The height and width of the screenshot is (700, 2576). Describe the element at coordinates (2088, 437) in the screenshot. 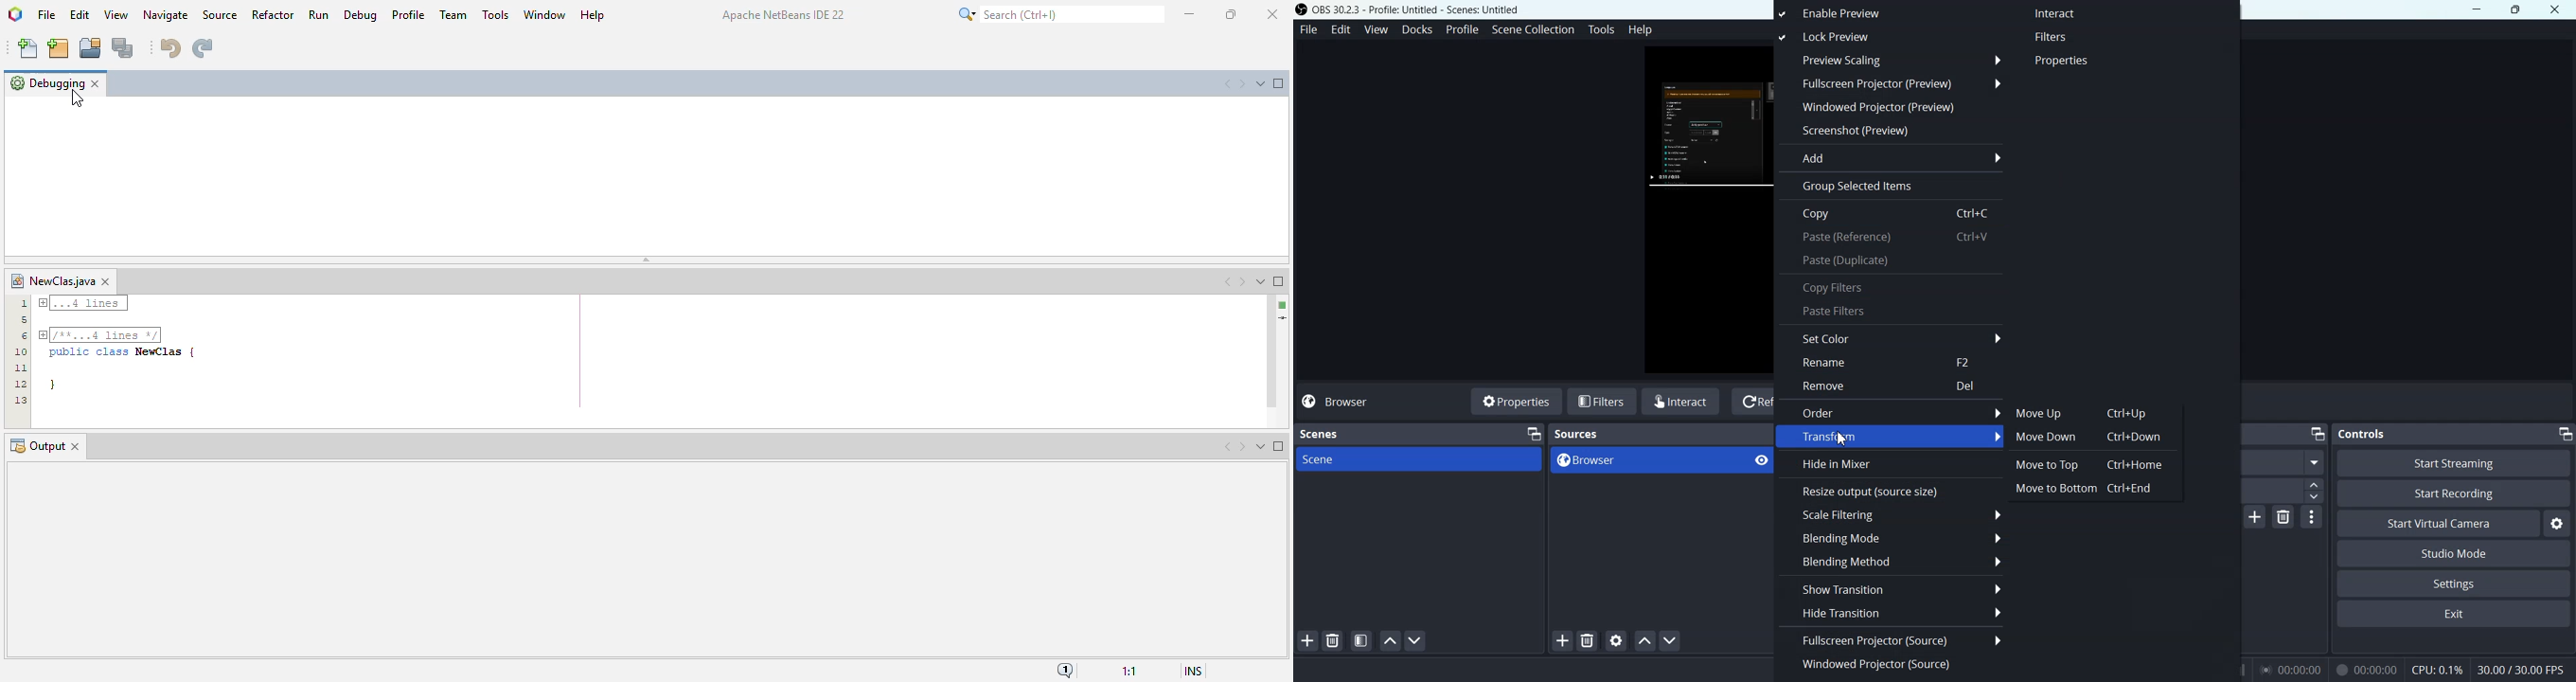

I see `Move Down` at that location.